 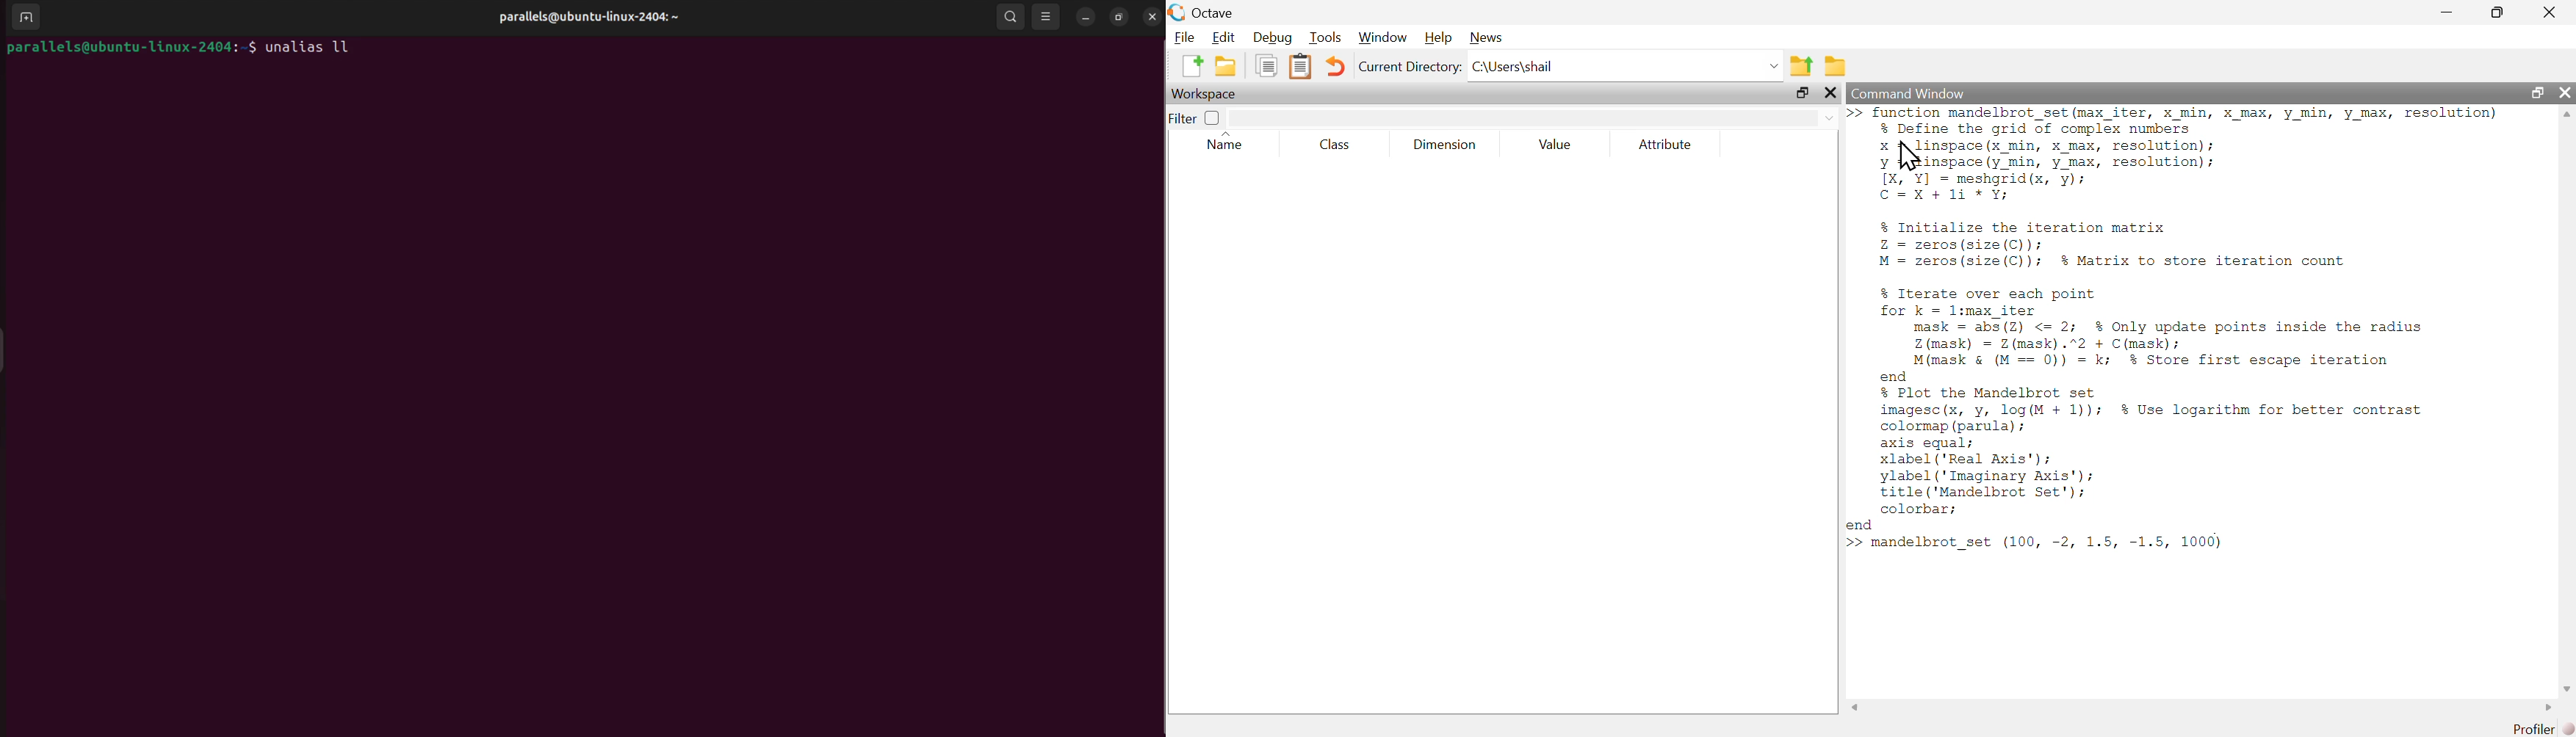 What do you see at coordinates (1556, 146) in the screenshot?
I see `Value` at bounding box center [1556, 146].